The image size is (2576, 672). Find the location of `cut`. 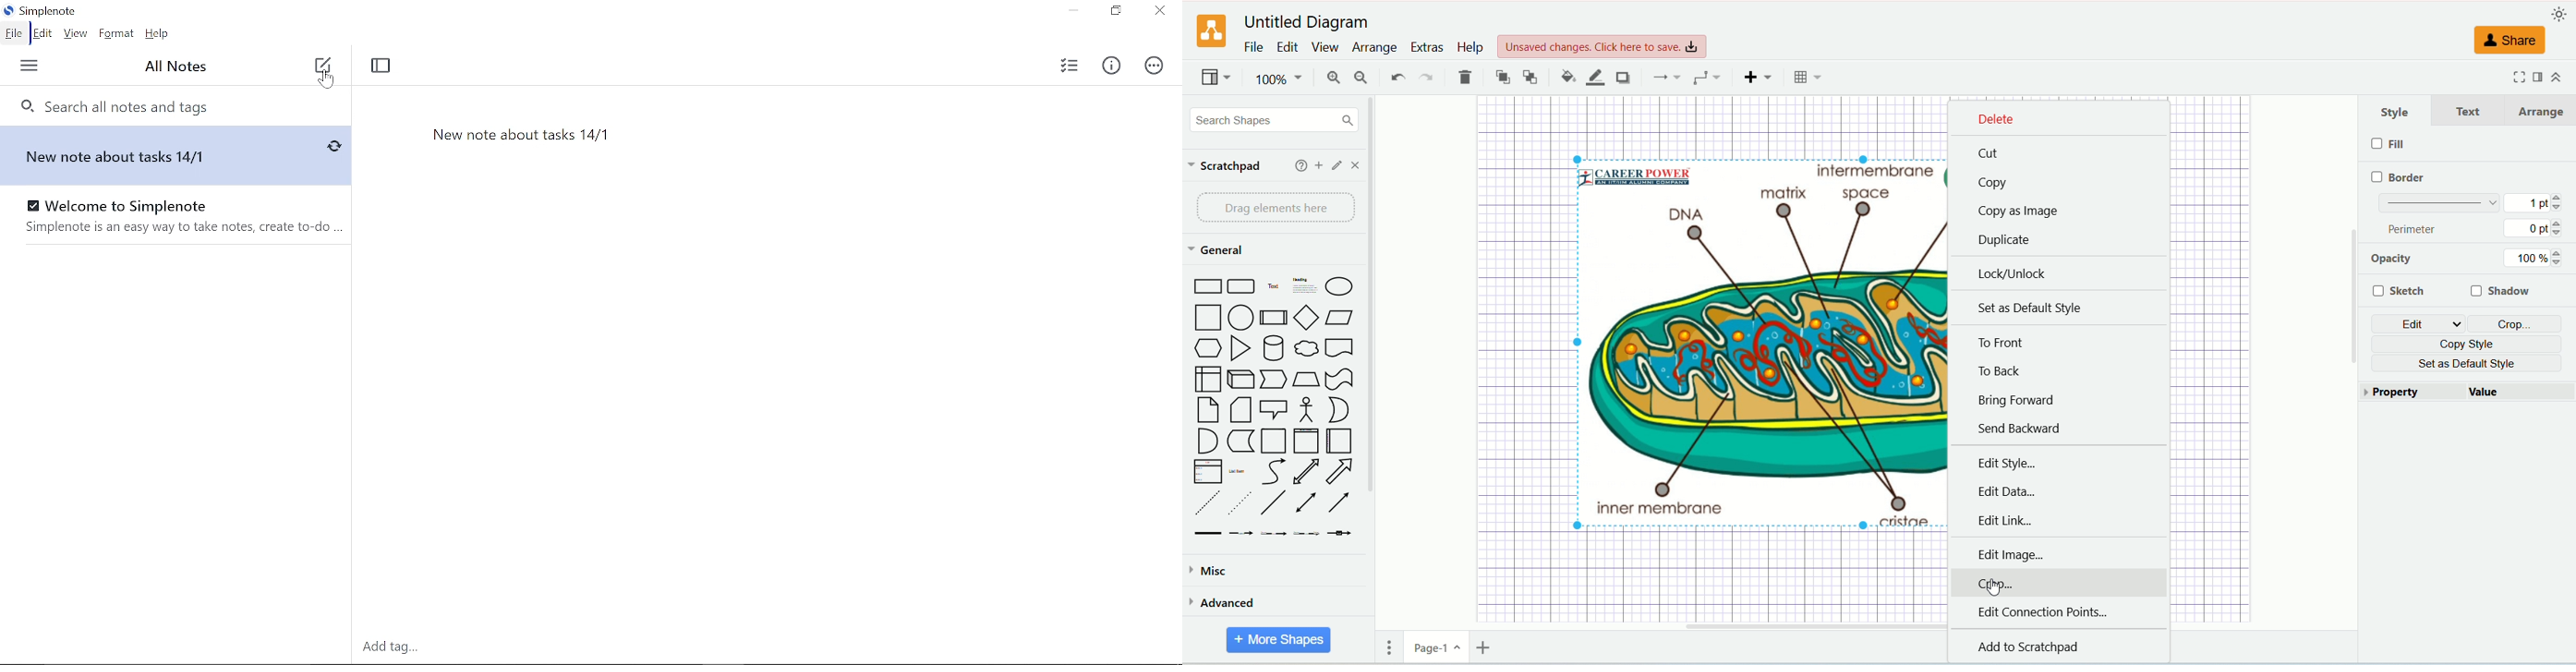

cut is located at coordinates (1987, 153).